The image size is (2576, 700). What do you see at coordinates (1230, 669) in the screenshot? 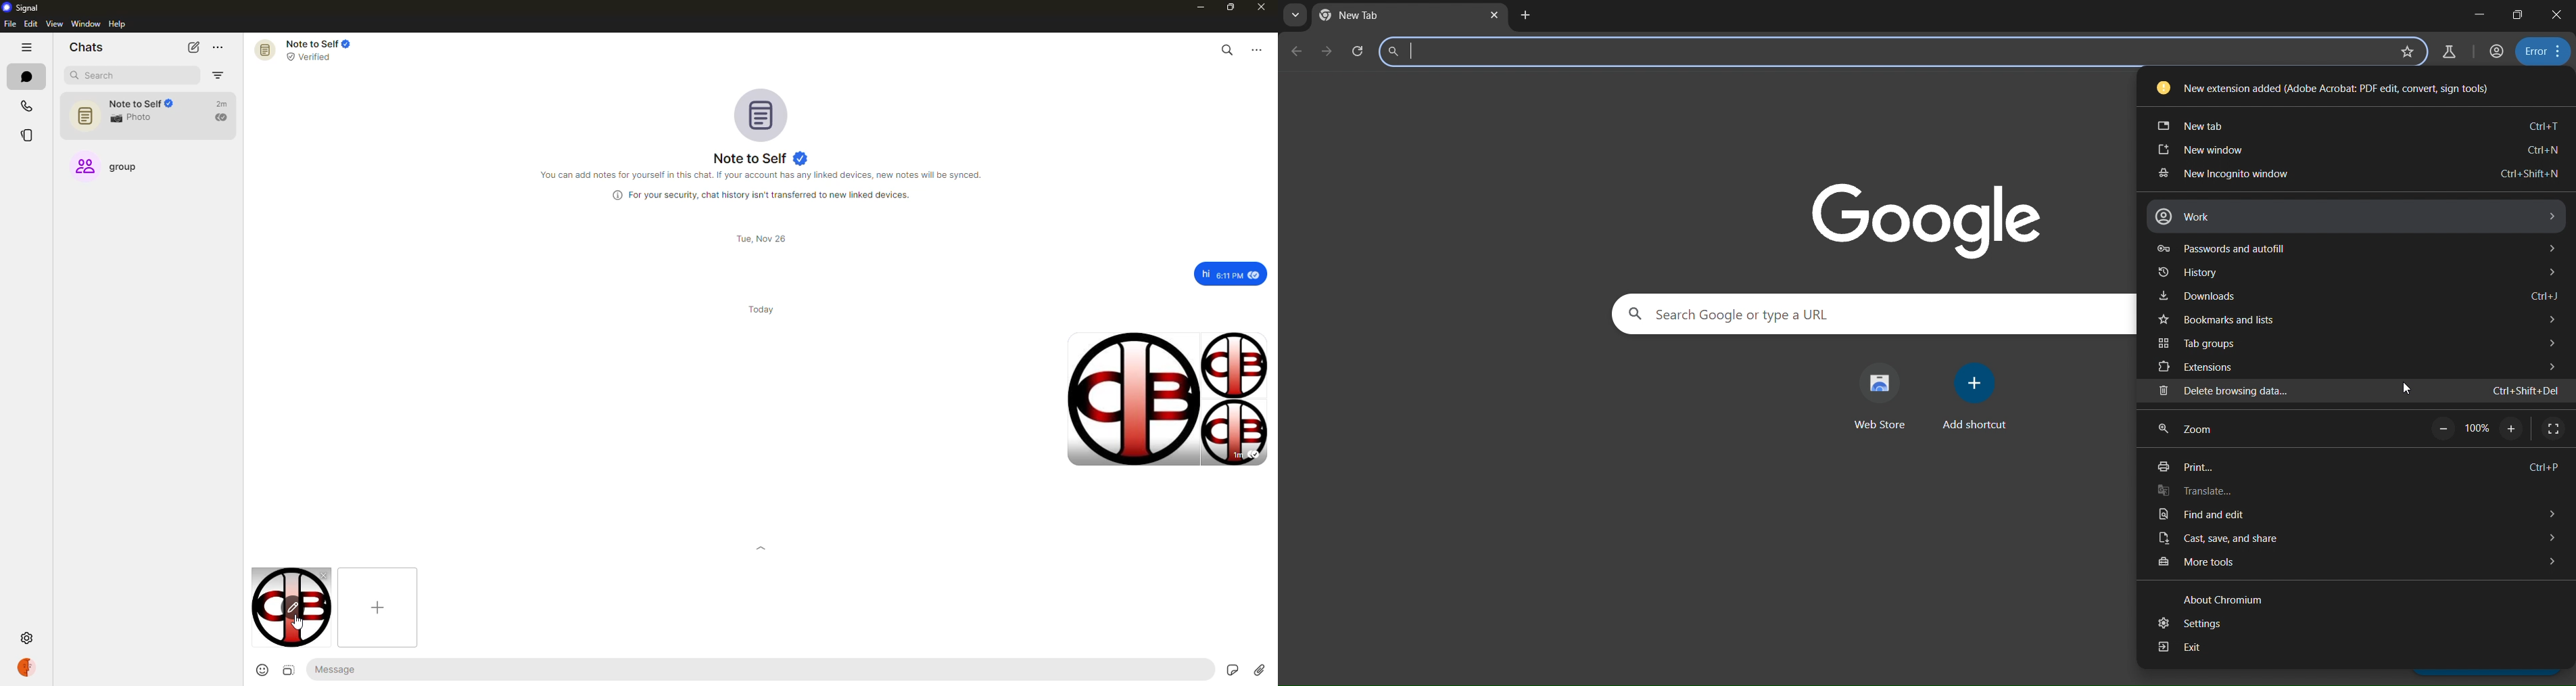
I see `stickers` at bounding box center [1230, 669].